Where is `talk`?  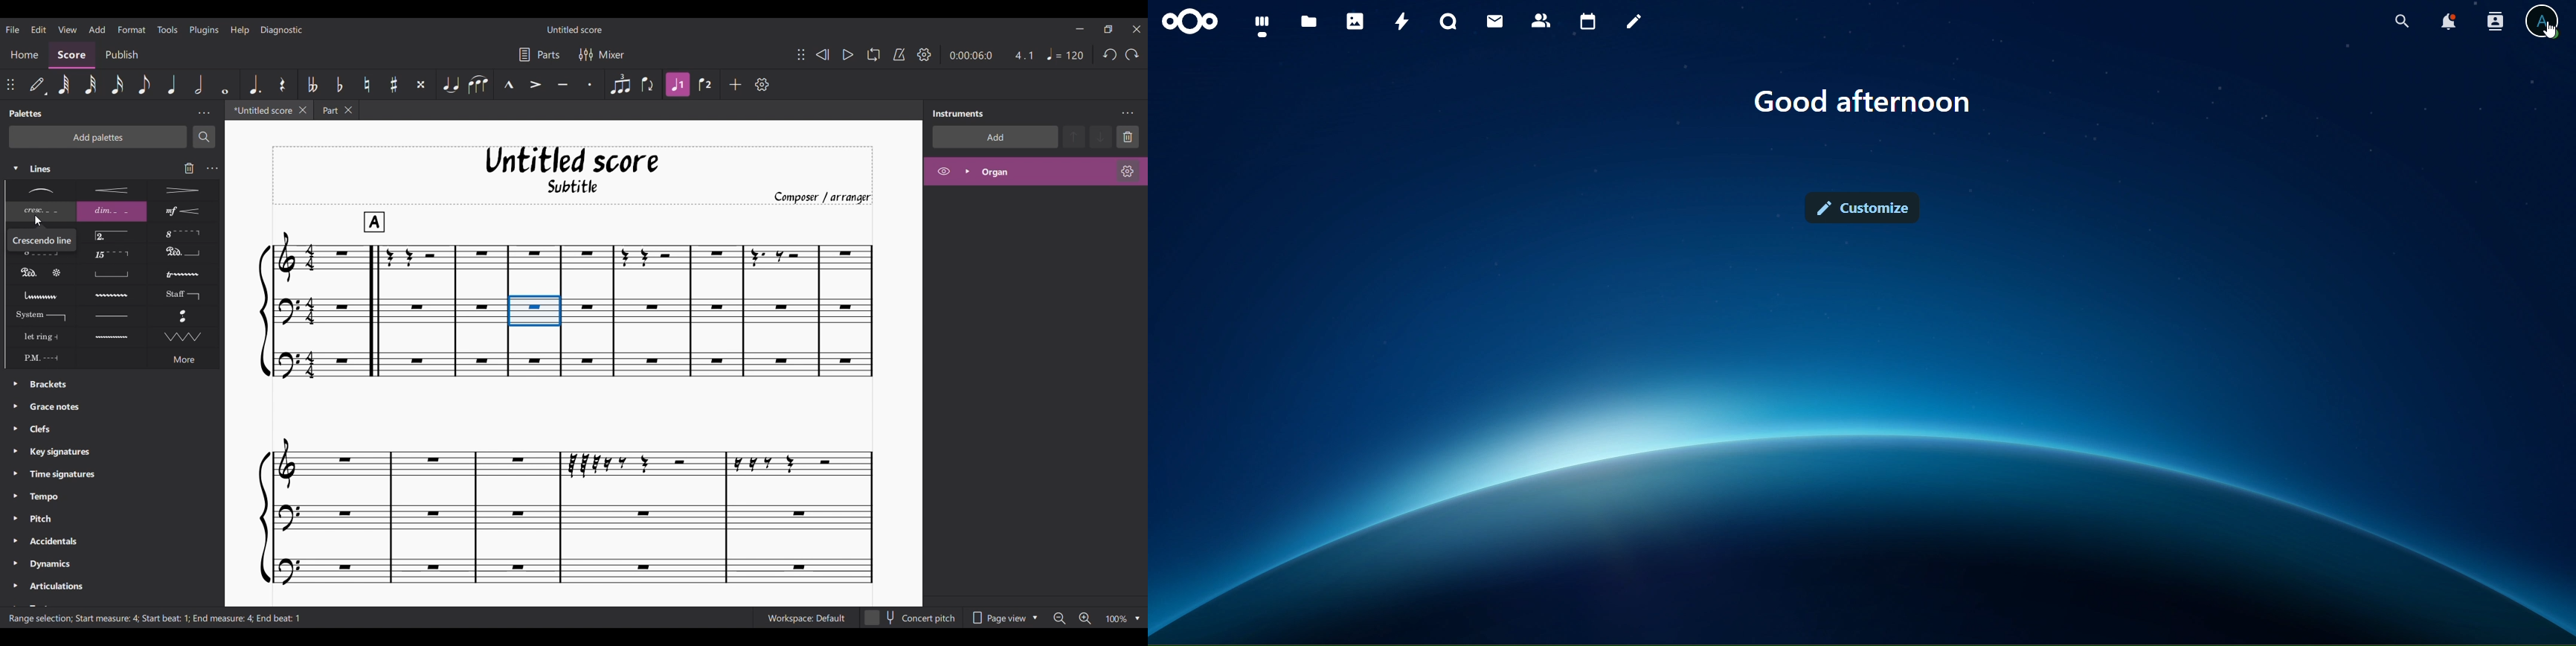
talk is located at coordinates (1448, 22).